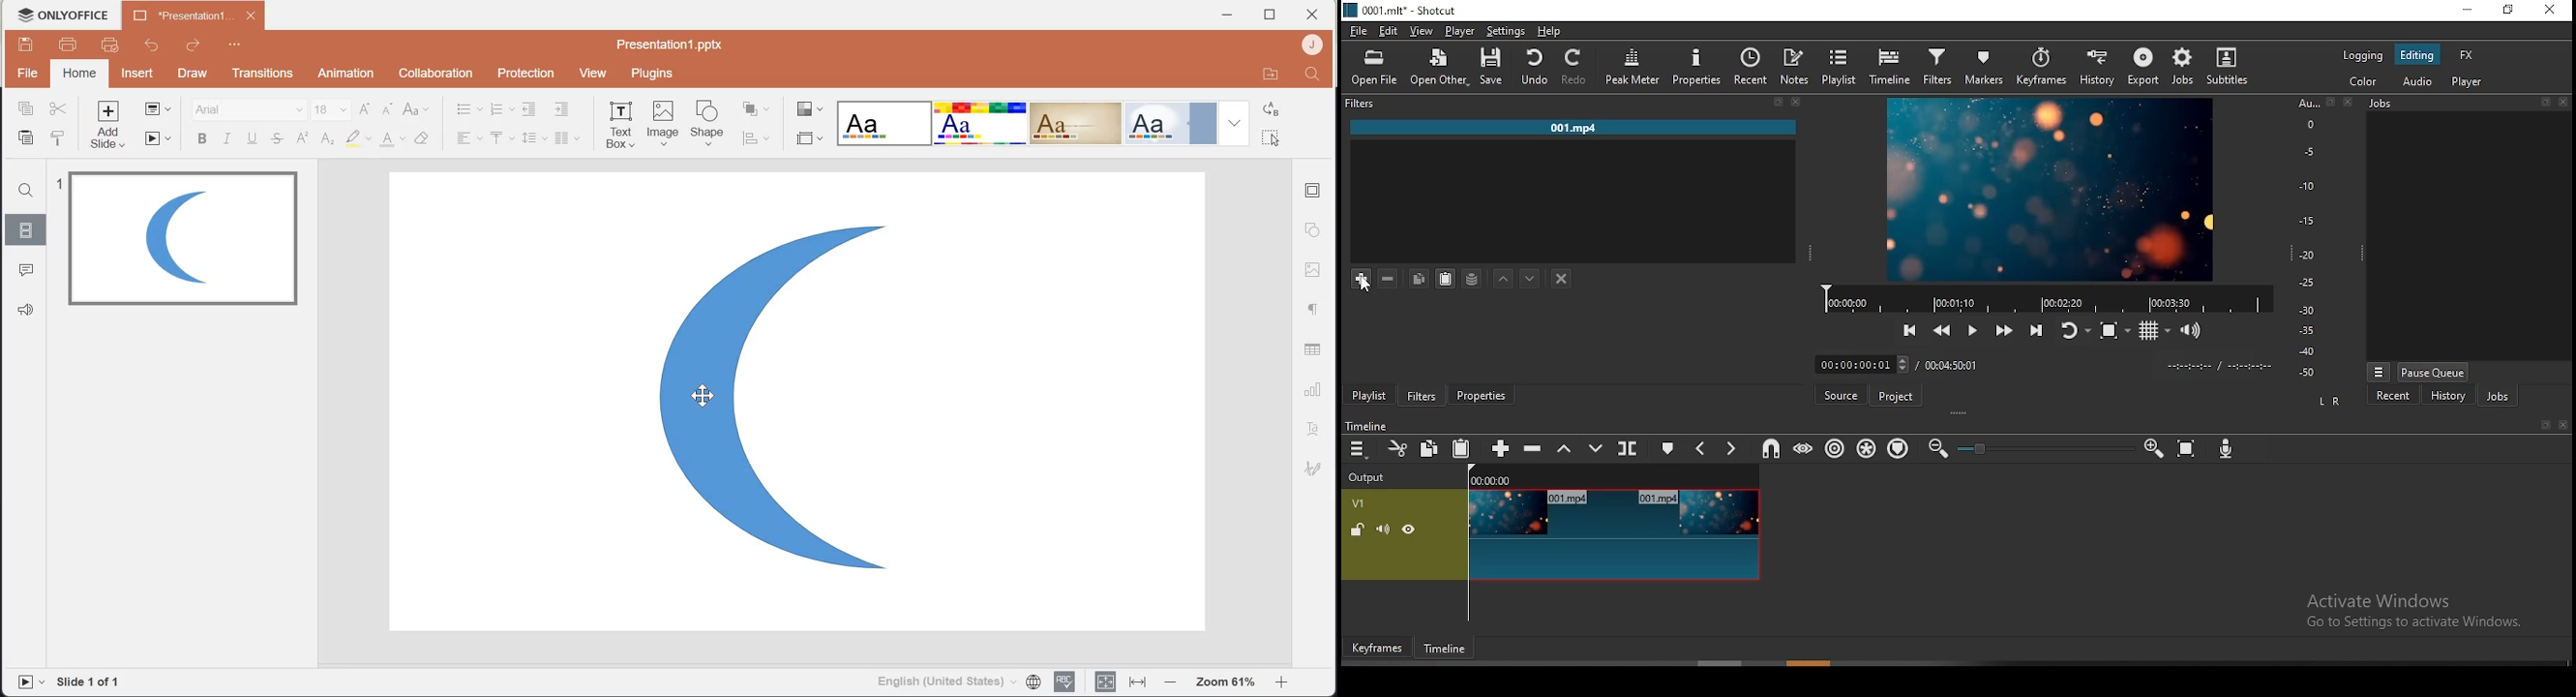  Describe the element at coordinates (521, 75) in the screenshot. I see `Protection` at that location.